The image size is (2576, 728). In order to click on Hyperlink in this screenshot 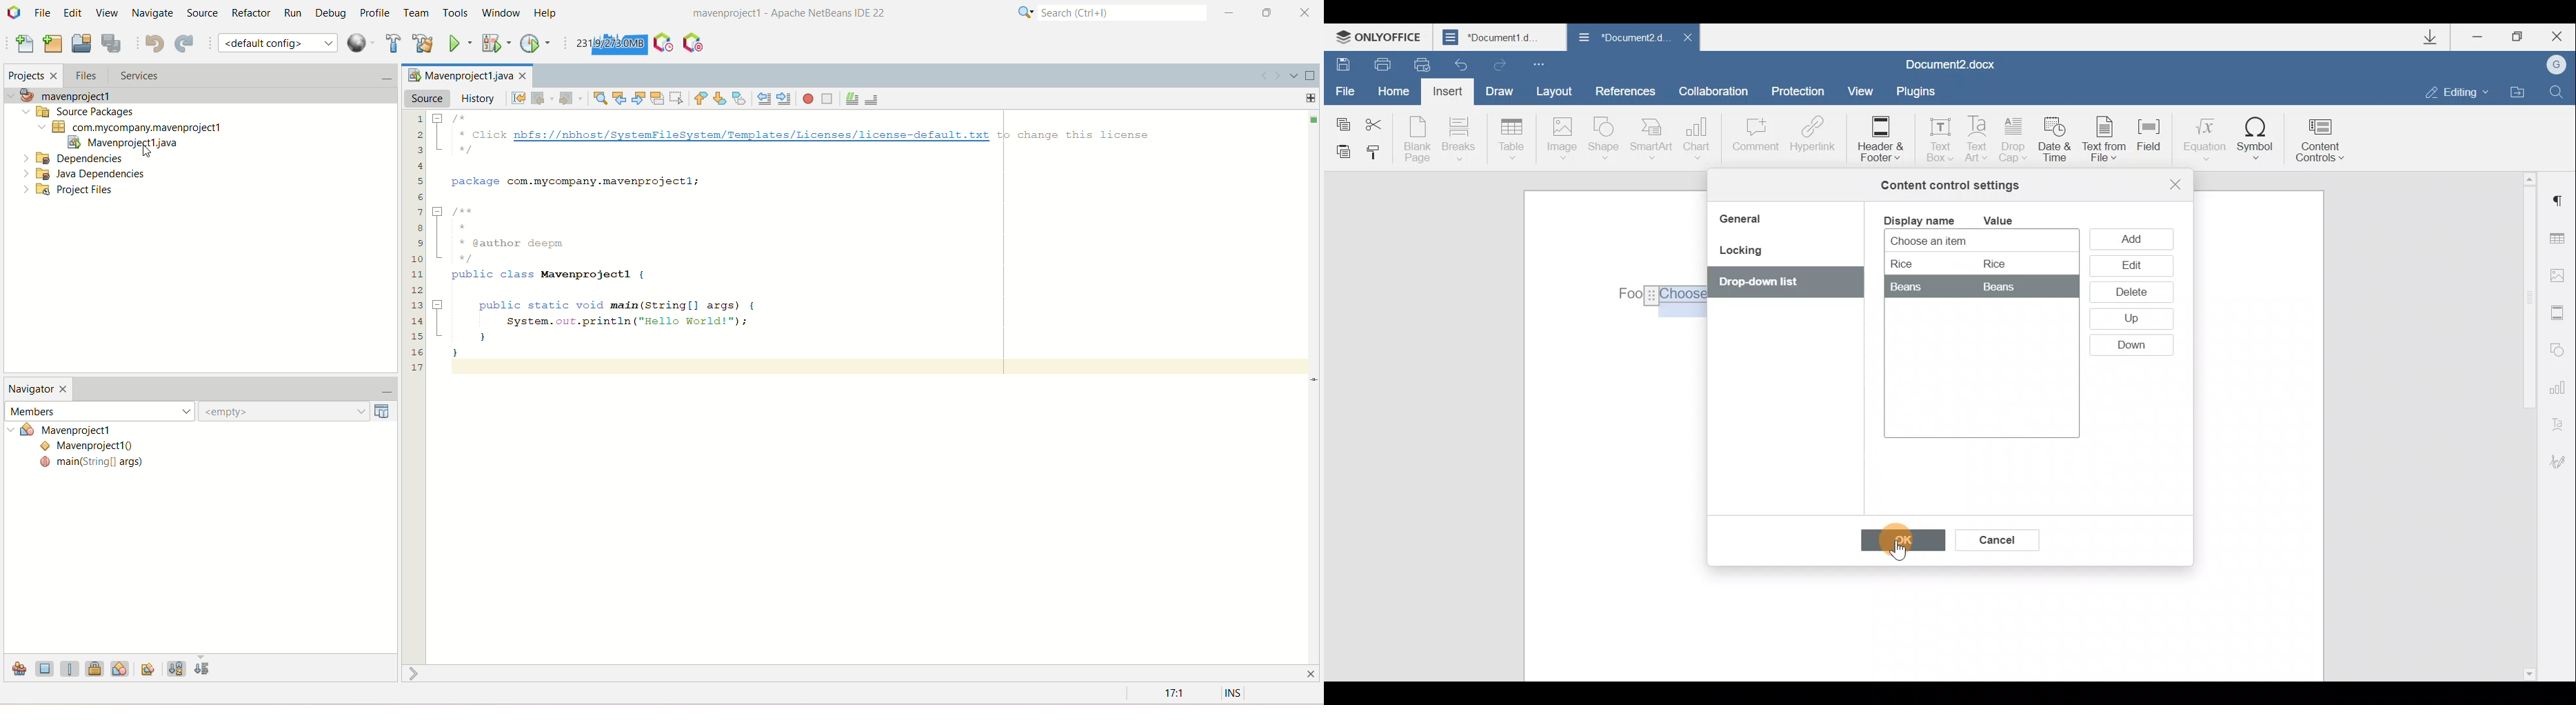, I will do `click(1810, 136)`.